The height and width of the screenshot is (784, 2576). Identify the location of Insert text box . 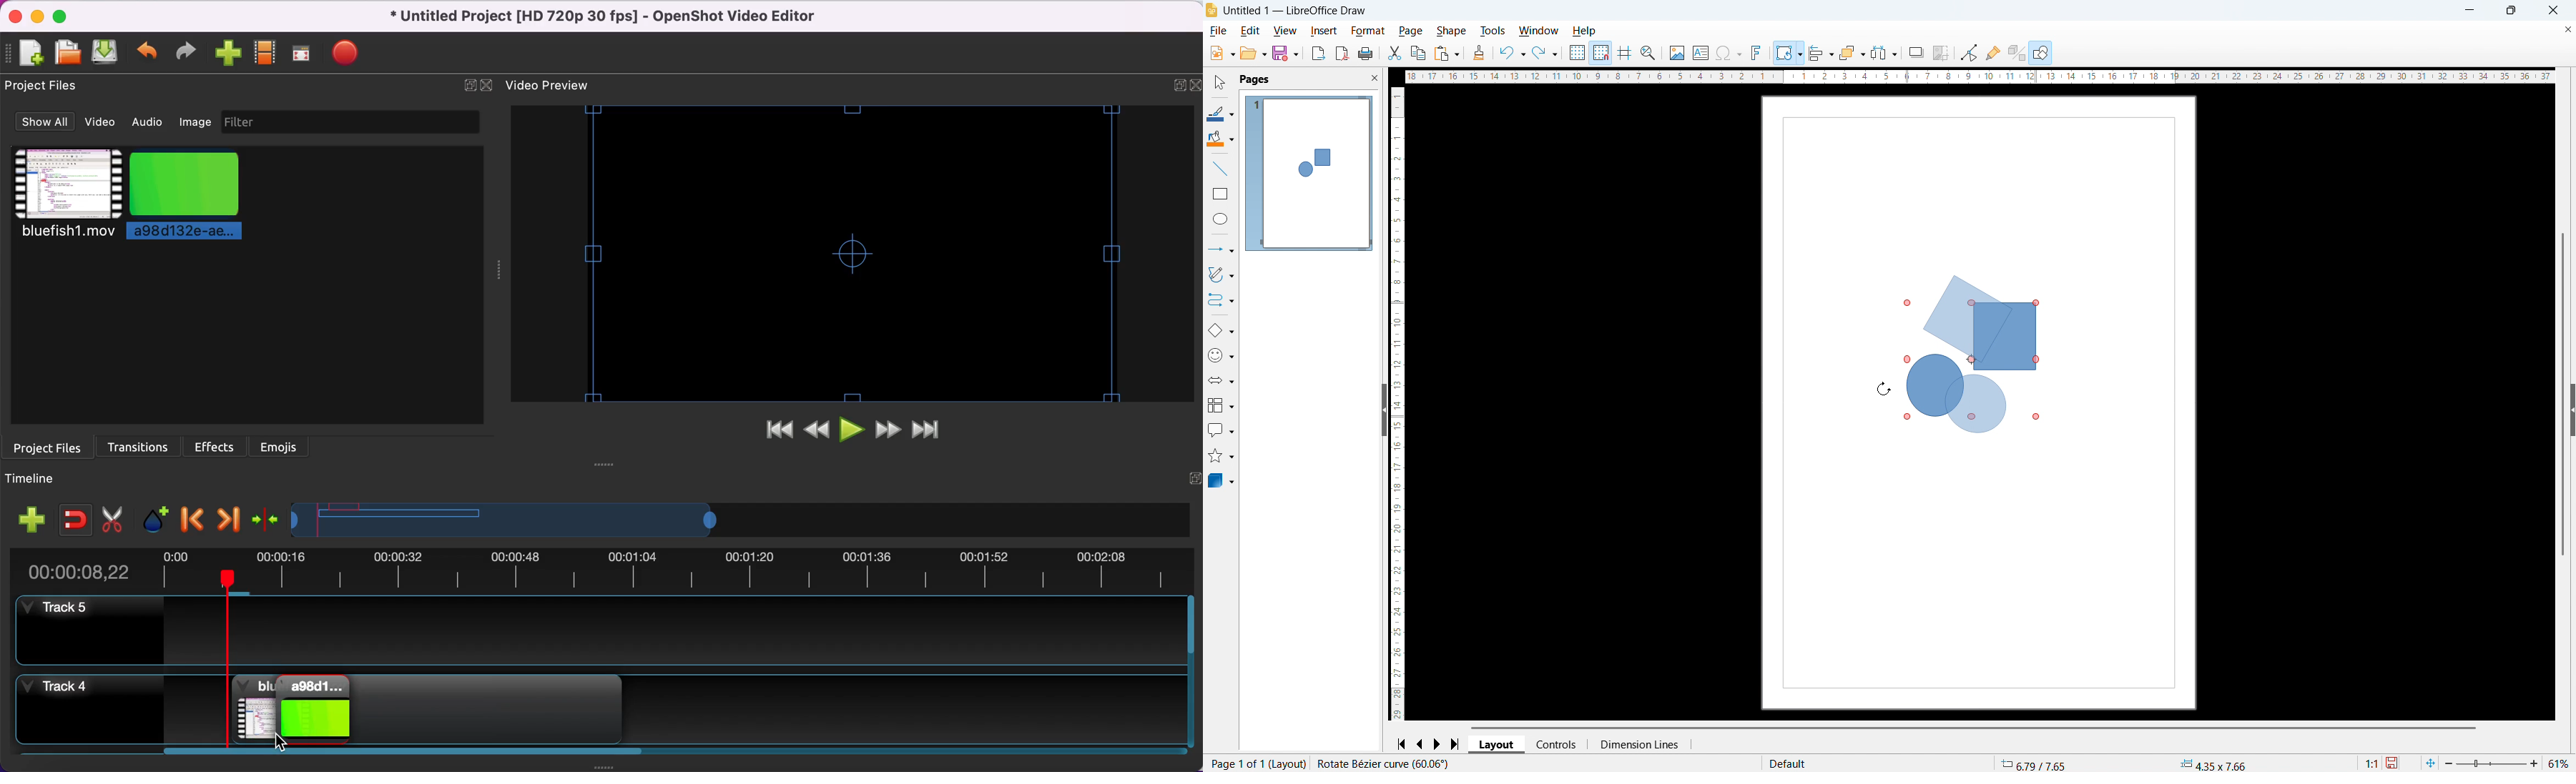
(1701, 53).